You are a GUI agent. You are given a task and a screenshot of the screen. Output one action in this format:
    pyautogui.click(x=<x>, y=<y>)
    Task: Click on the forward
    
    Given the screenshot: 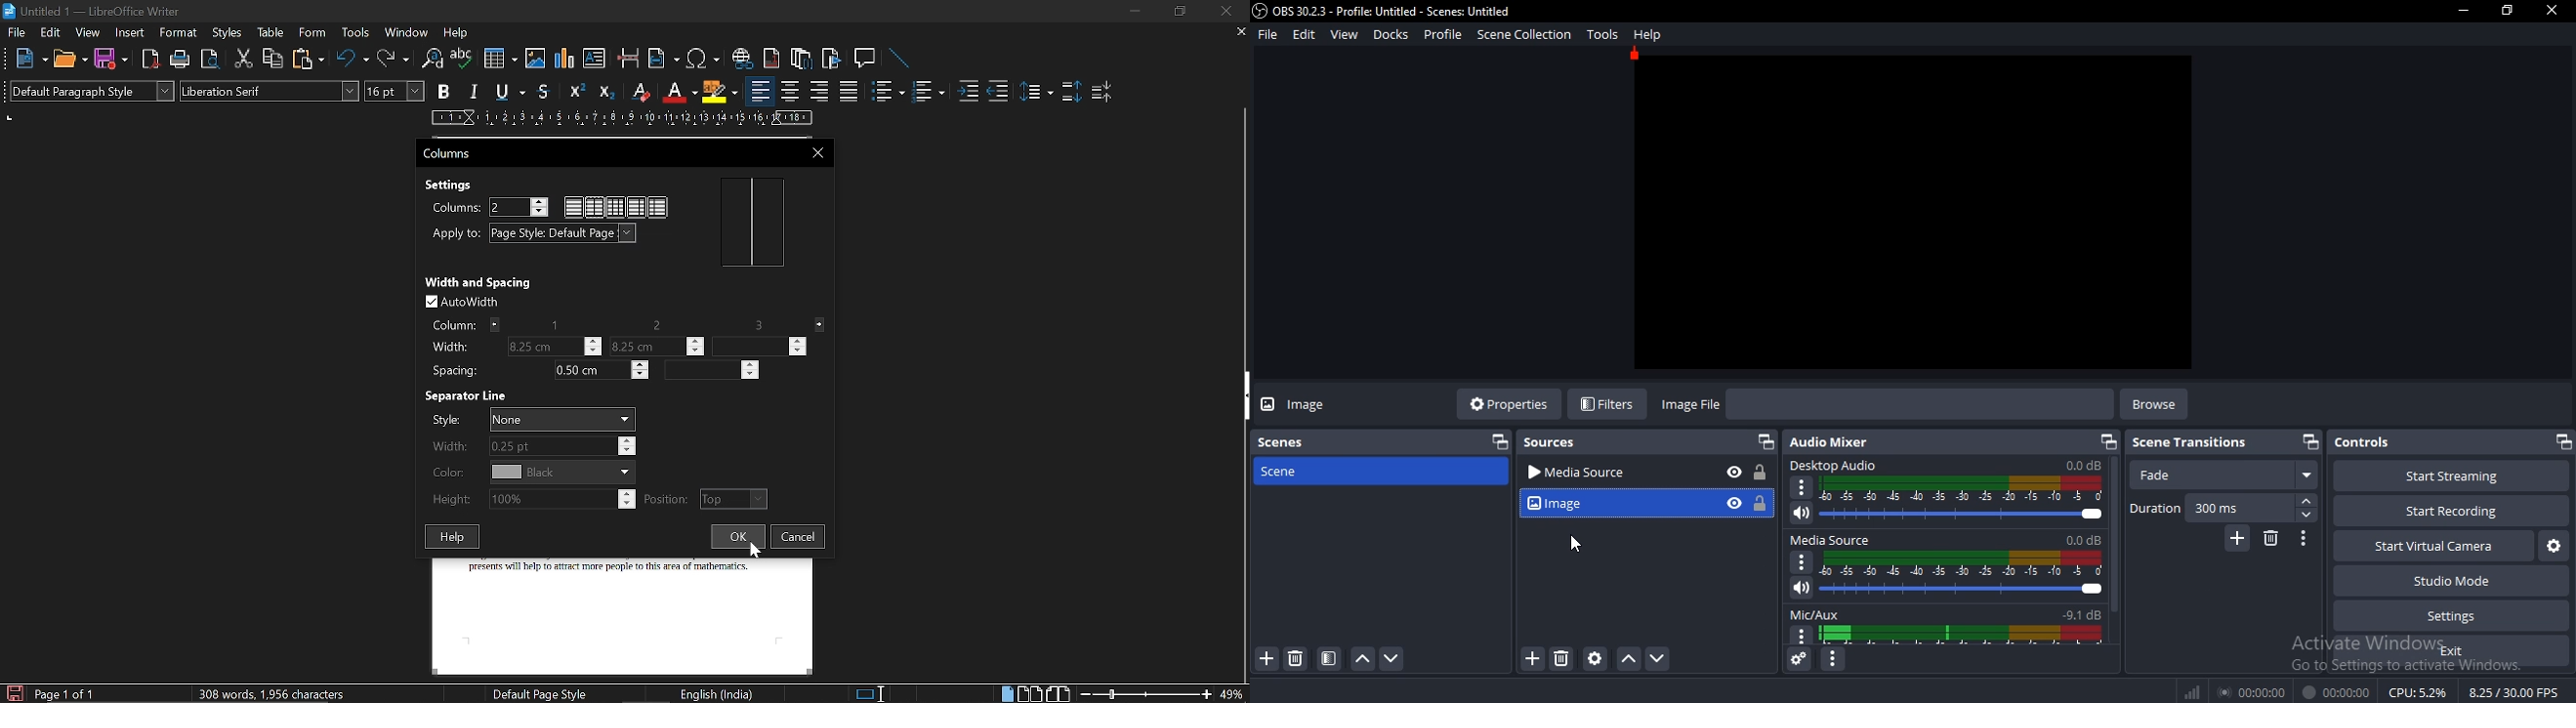 What is the action you would take?
    pyautogui.click(x=2308, y=502)
    